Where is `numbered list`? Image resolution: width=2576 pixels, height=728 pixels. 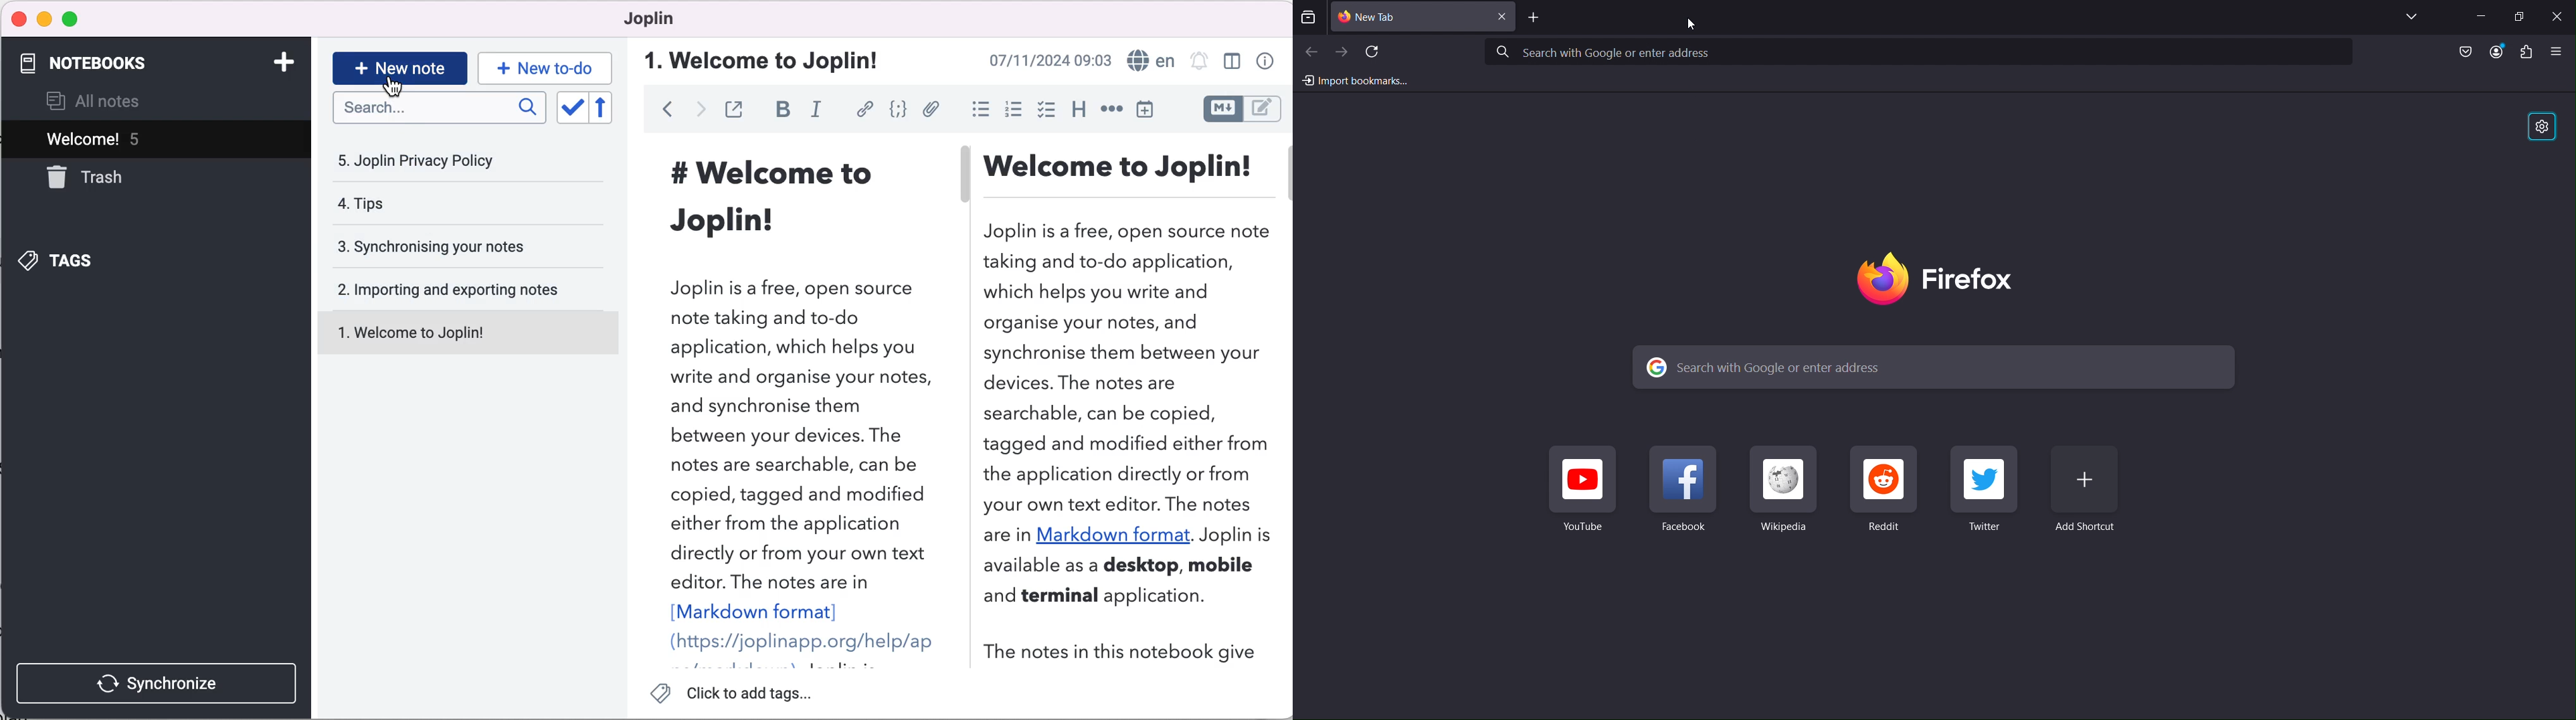 numbered list is located at coordinates (1010, 109).